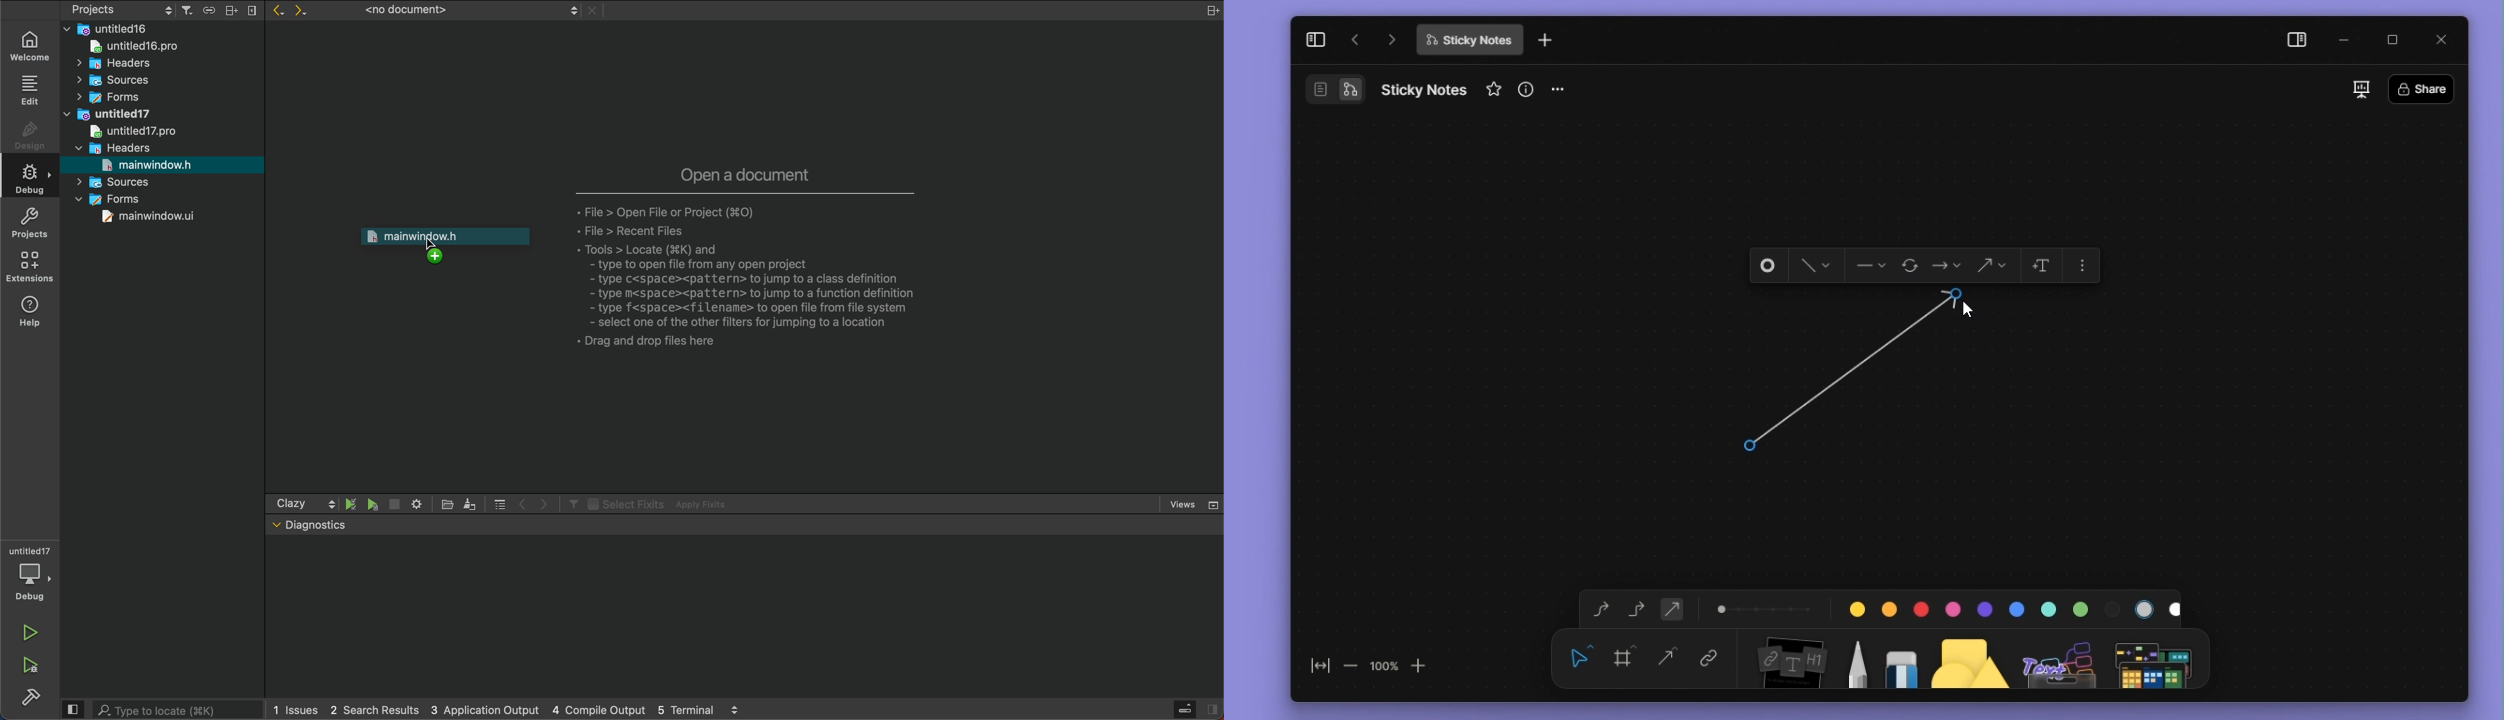  What do you see at coordinates (2349, 41) in the screenshot?
I see `minimize` at bounding box center [2349, 41].